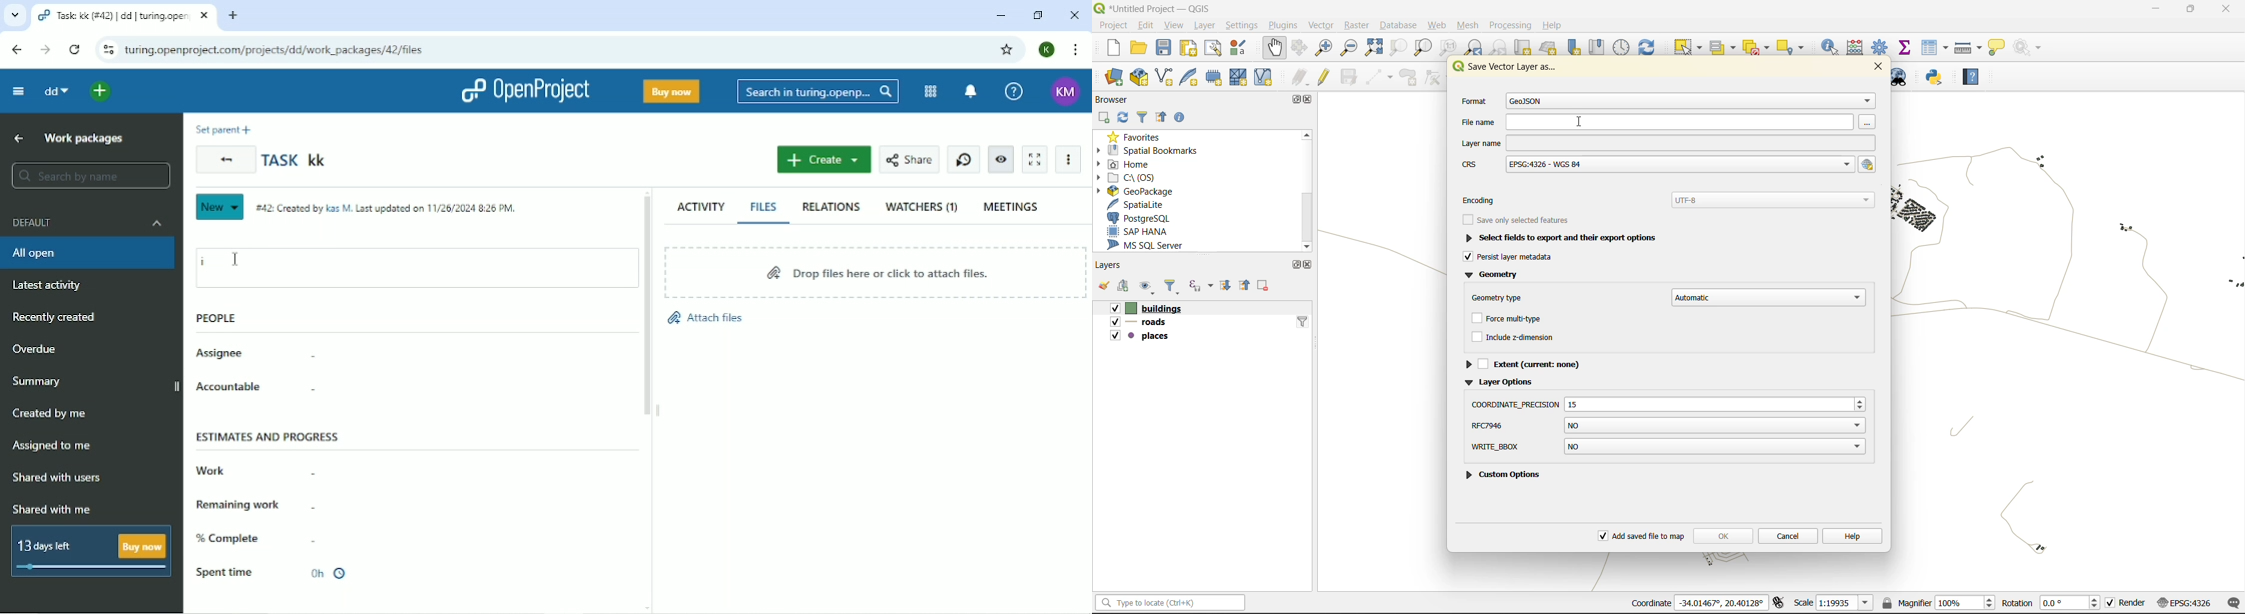  What do you see at coordinates (1351, 48) in the screenshot?
I see `zoom out` at bounding box center [1351, 48].